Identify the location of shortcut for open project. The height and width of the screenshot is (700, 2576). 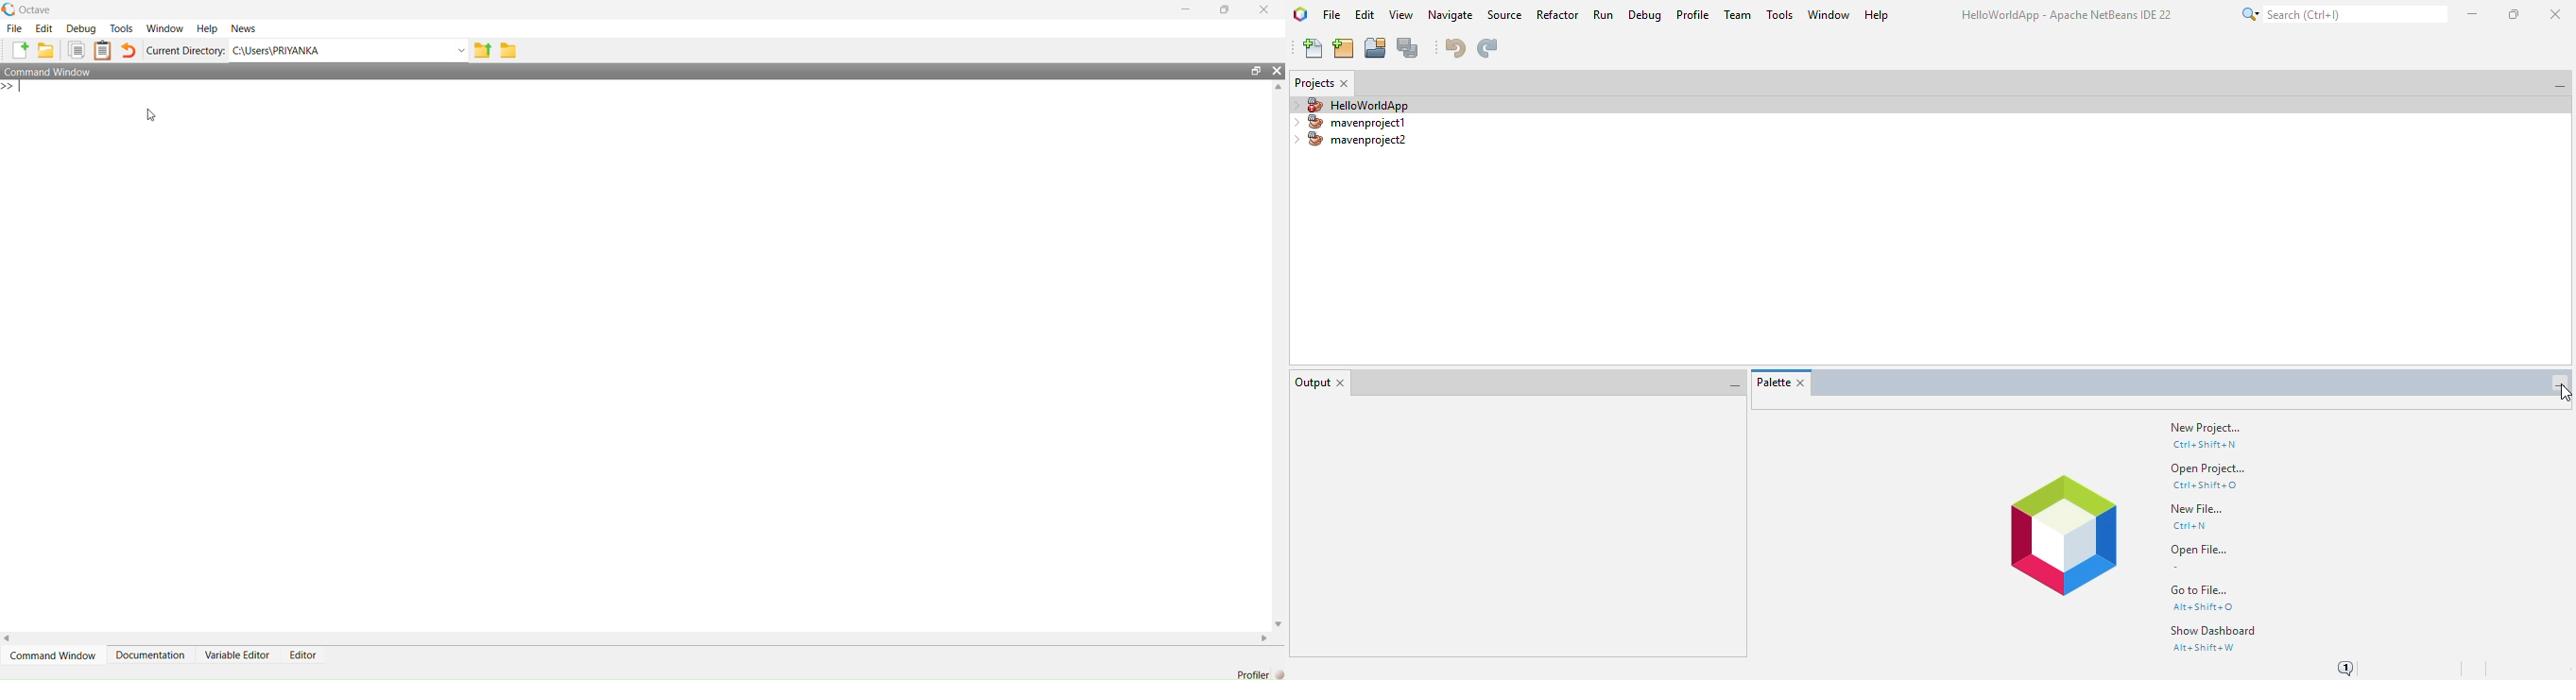
(2207, 485).